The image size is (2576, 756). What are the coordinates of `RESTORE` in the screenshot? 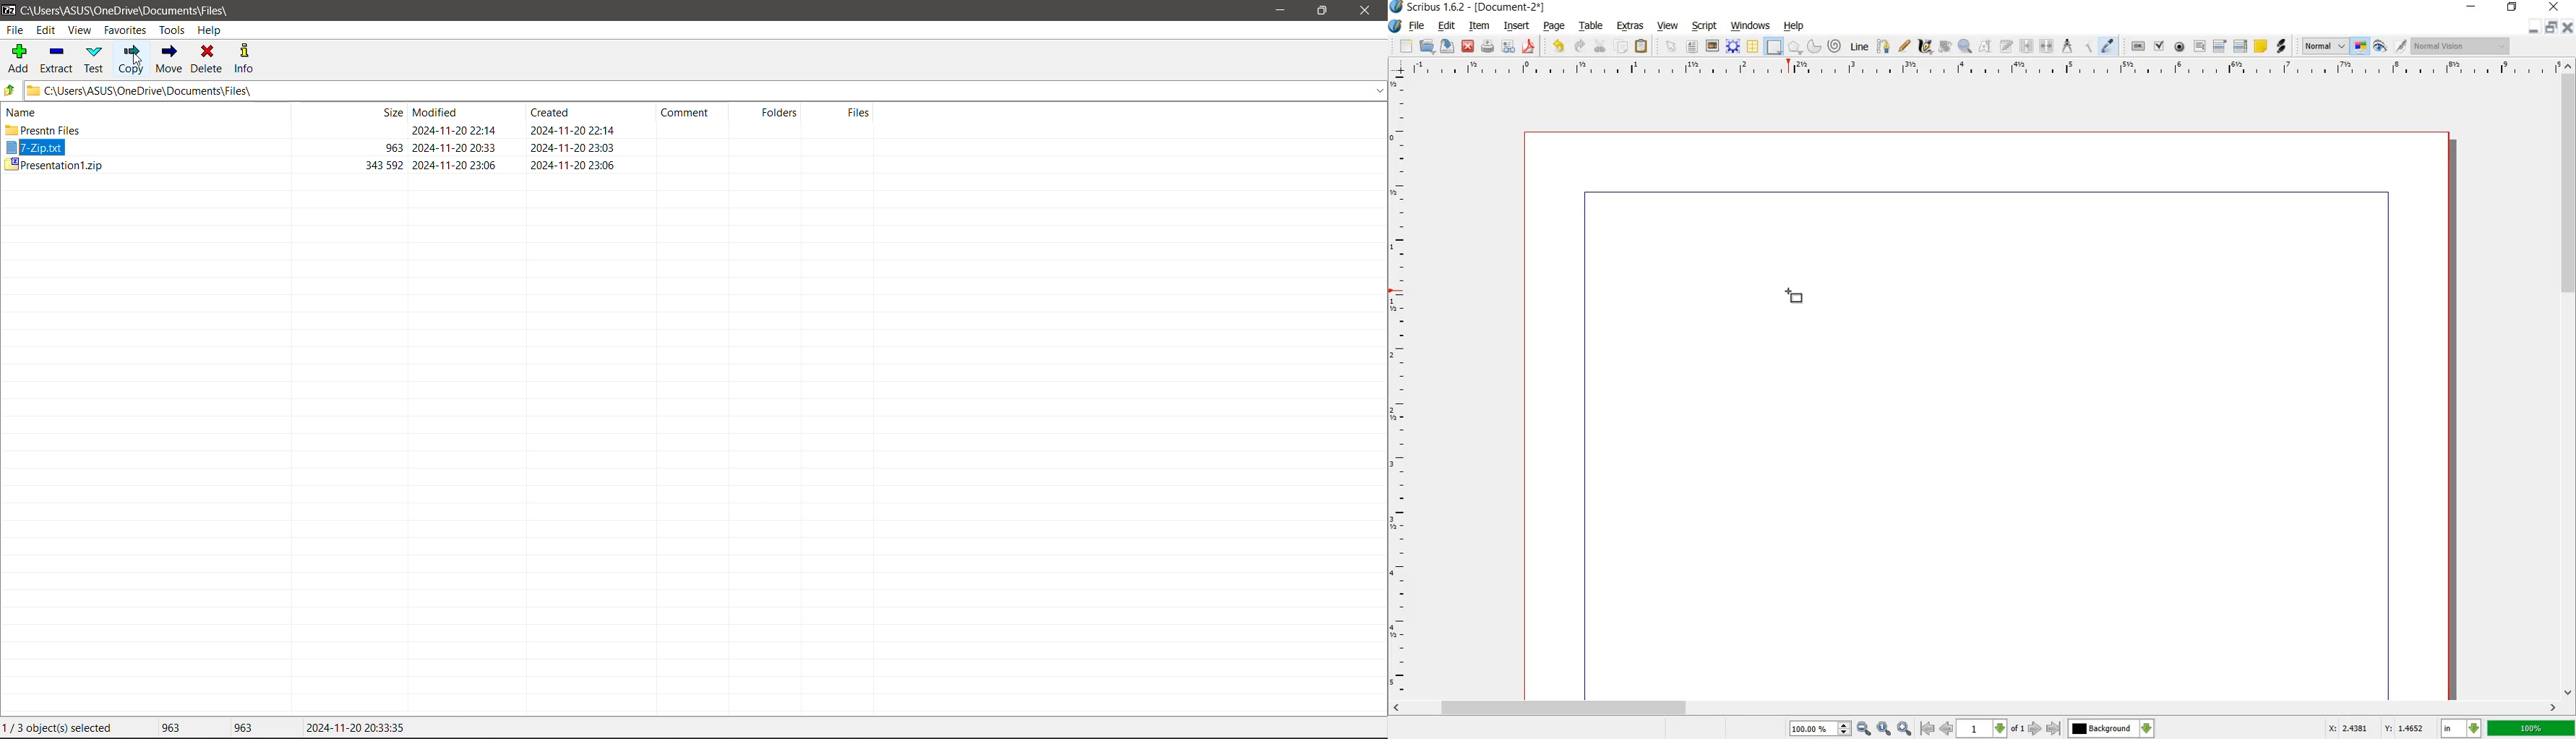 It's located at (2511, 9).